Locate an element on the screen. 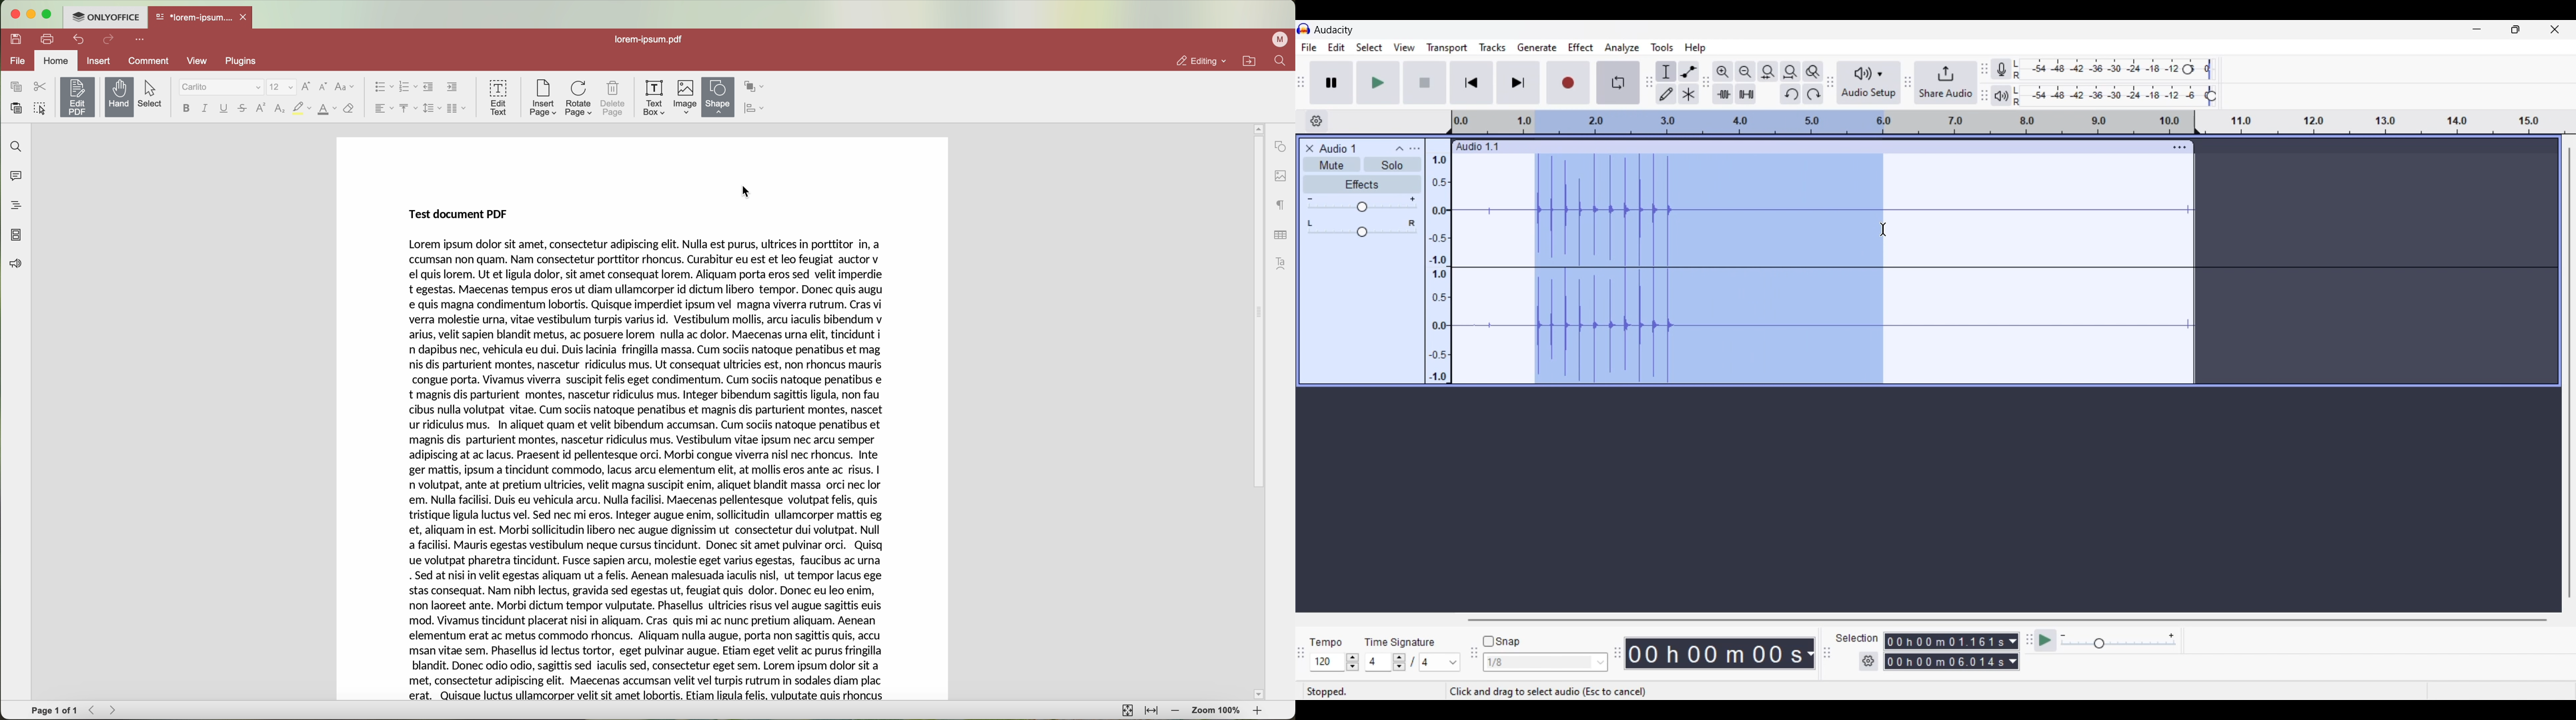  Enable looping is located at coordinates (1619, 83).